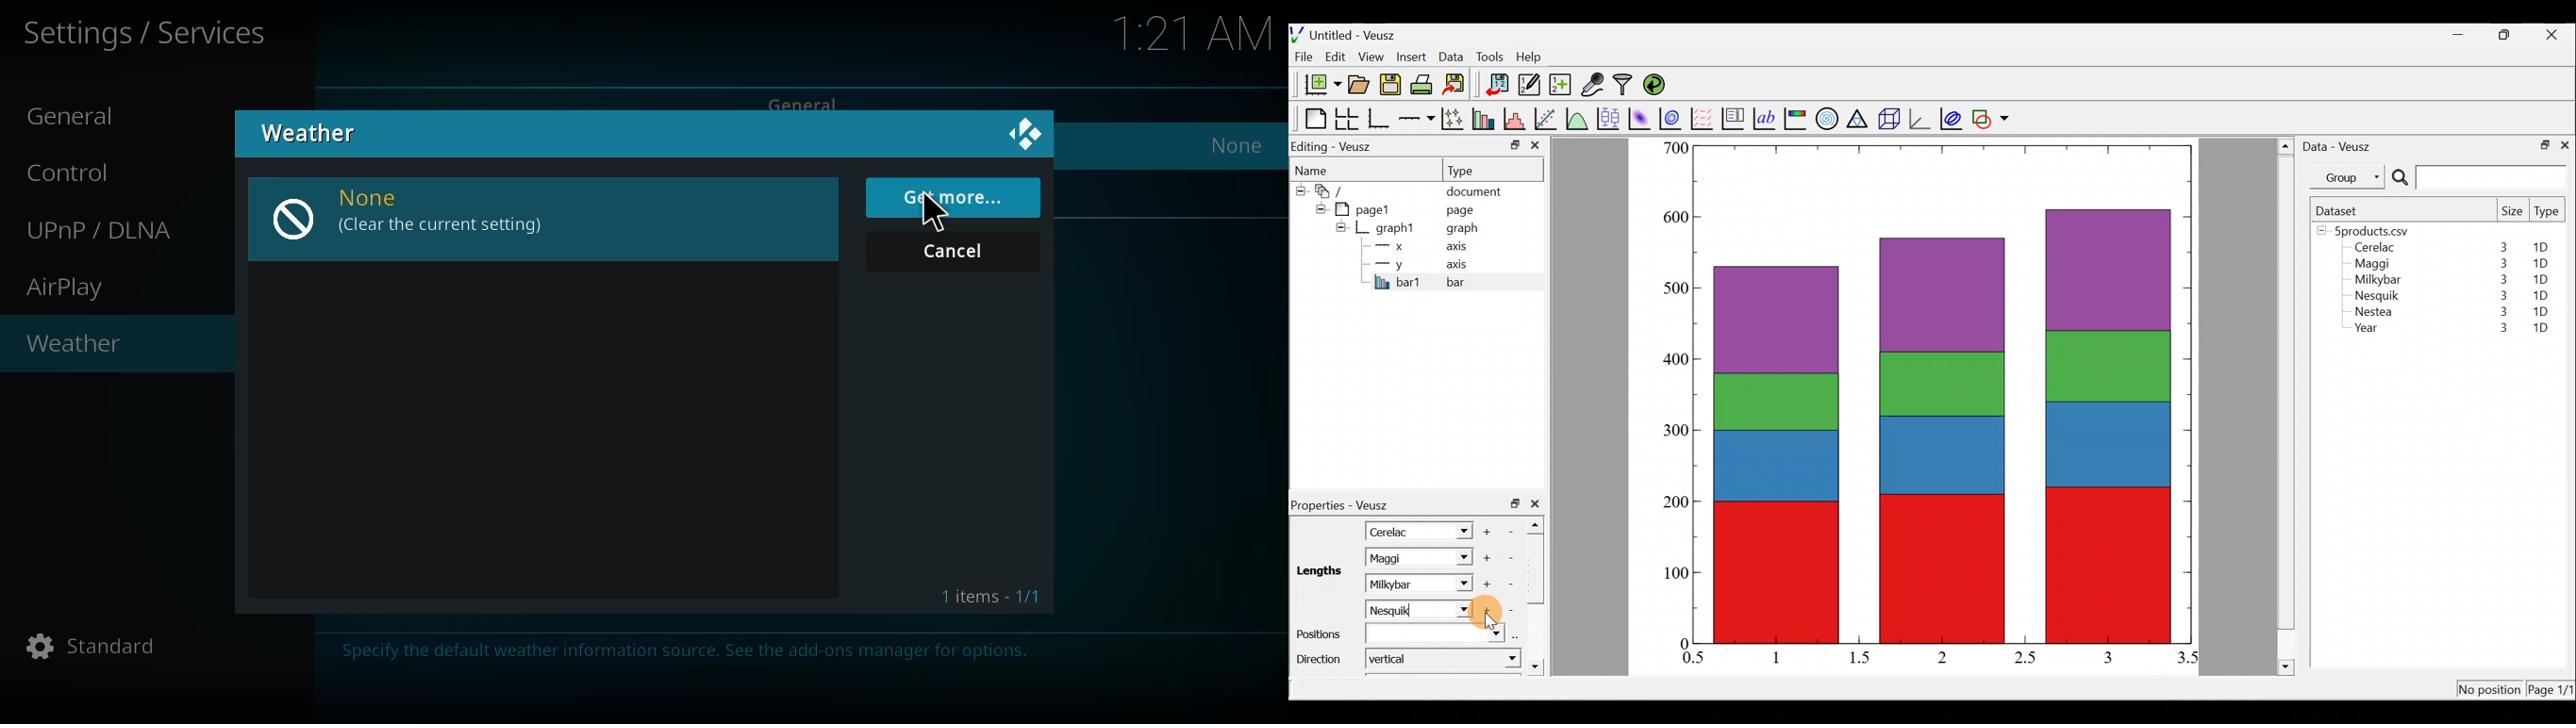 This screenshot has width=2576, height=728. I want to click on Help, so click(1537, 57).